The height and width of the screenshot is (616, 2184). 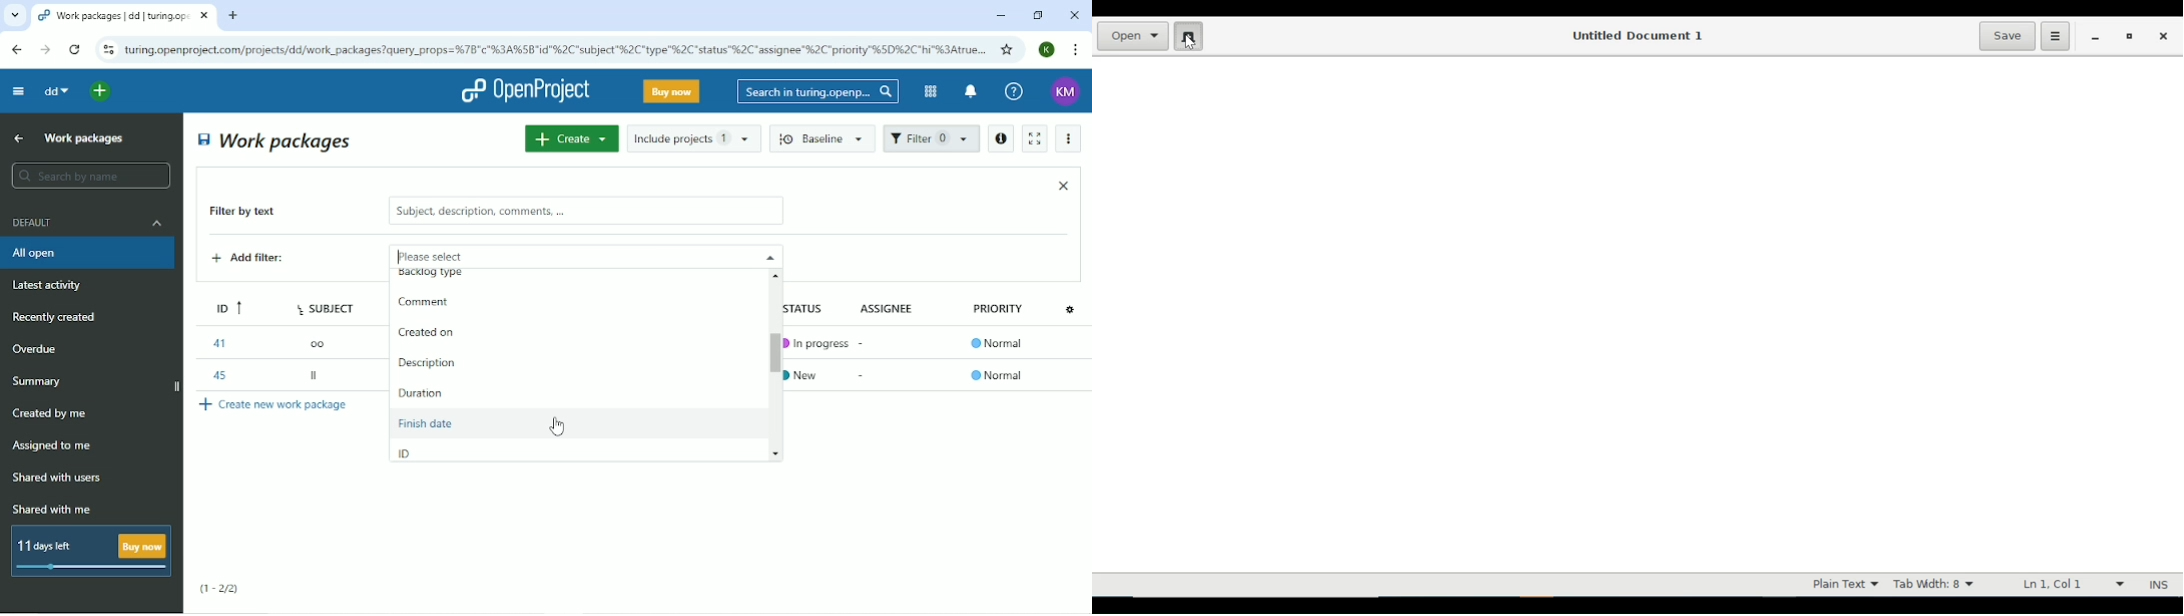 What do you see at coordinates (421, 304) in the screenshot?
I see `Comment` at bounding box center [421, 304].